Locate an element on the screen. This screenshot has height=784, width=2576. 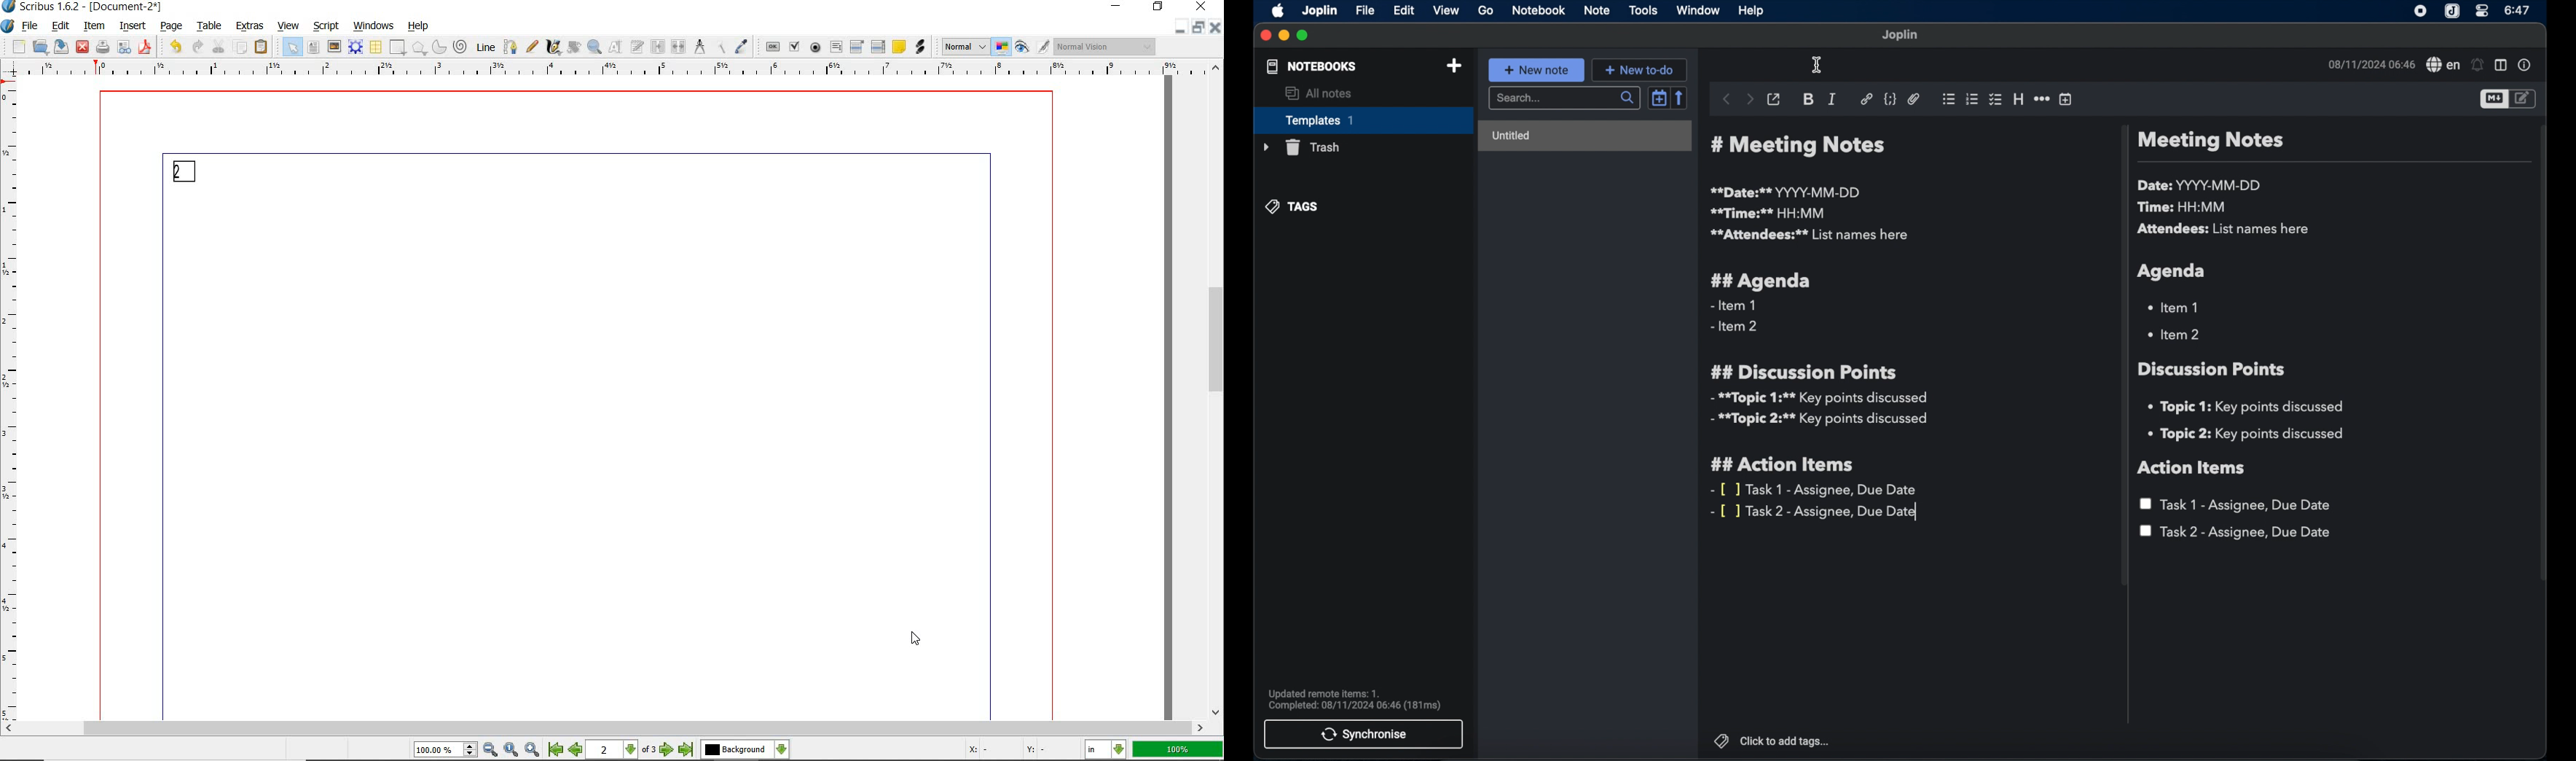
unlink text frames is located at coordinates (678, 47).